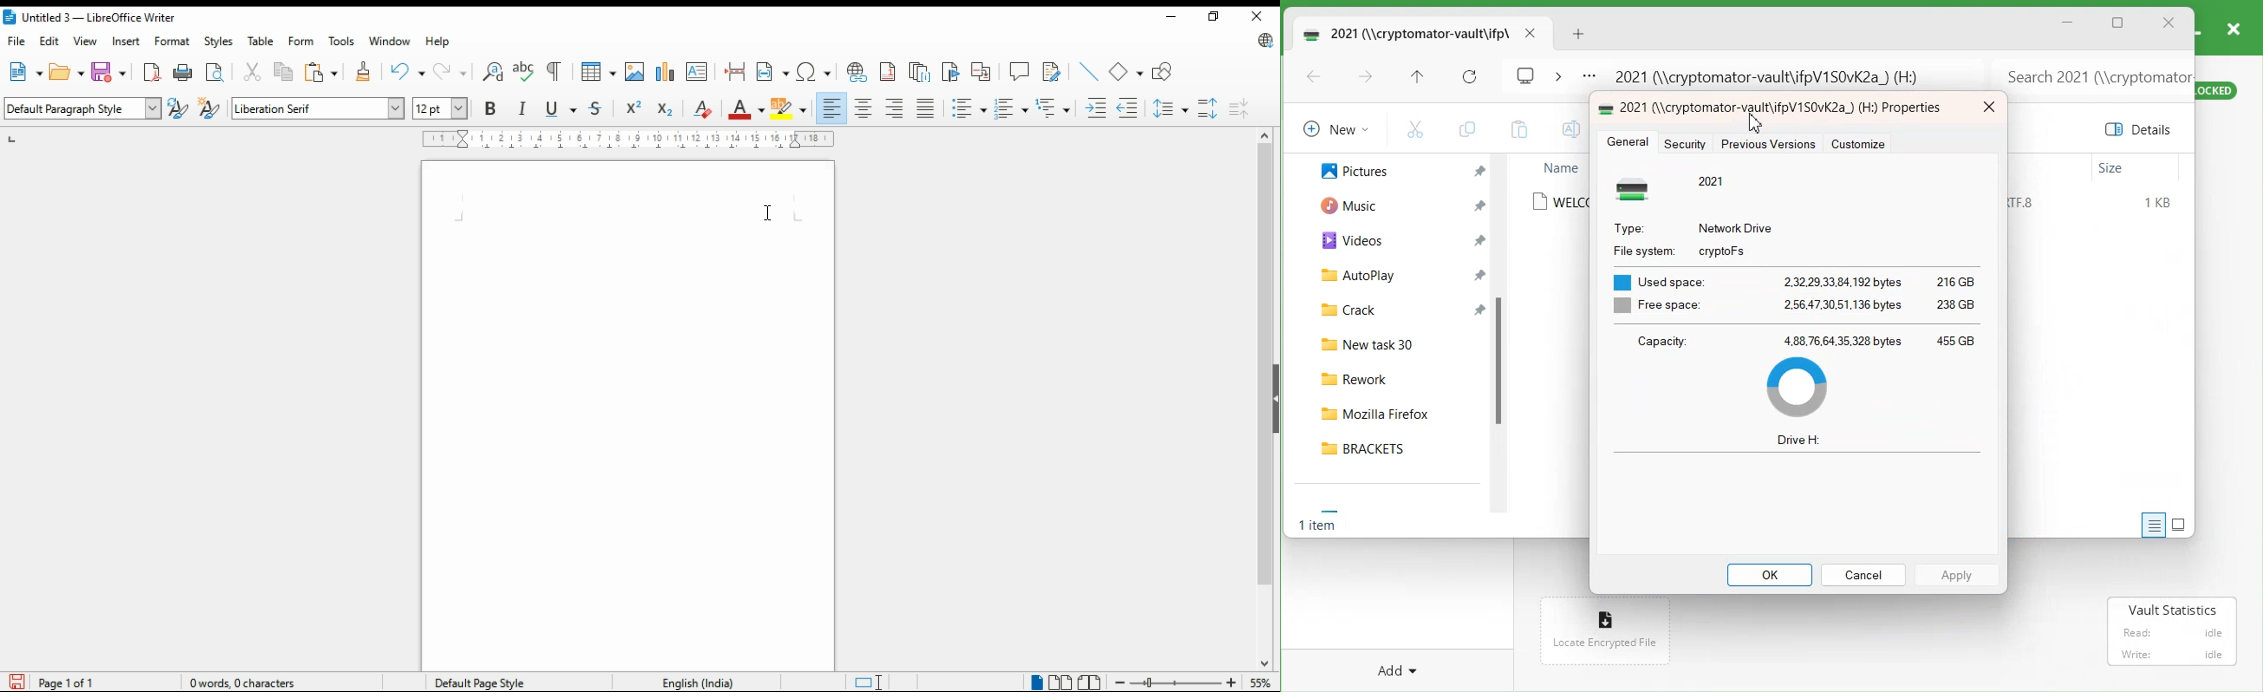 The image size is (2268, 700). What do you see at coordinates (1403, 33) in the screenshot?
I see `Vault Folder` at bounding box center [1403, 33].